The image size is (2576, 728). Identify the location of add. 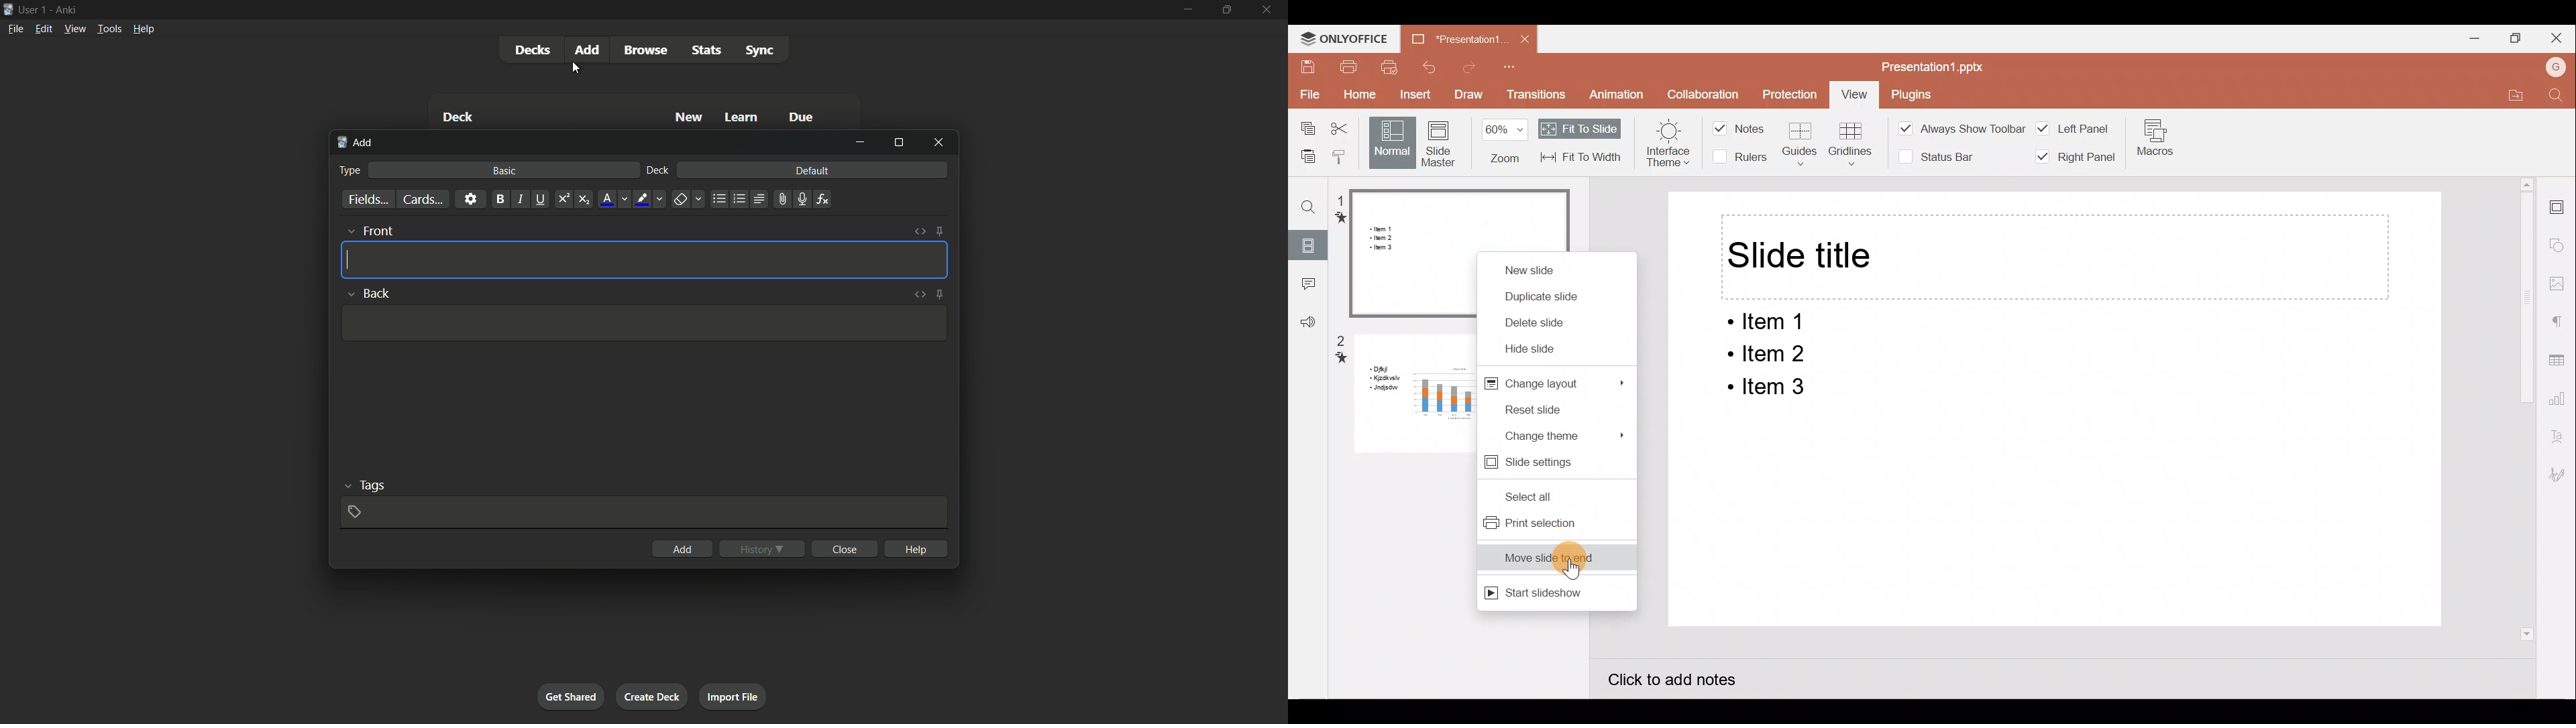
(357, 143).